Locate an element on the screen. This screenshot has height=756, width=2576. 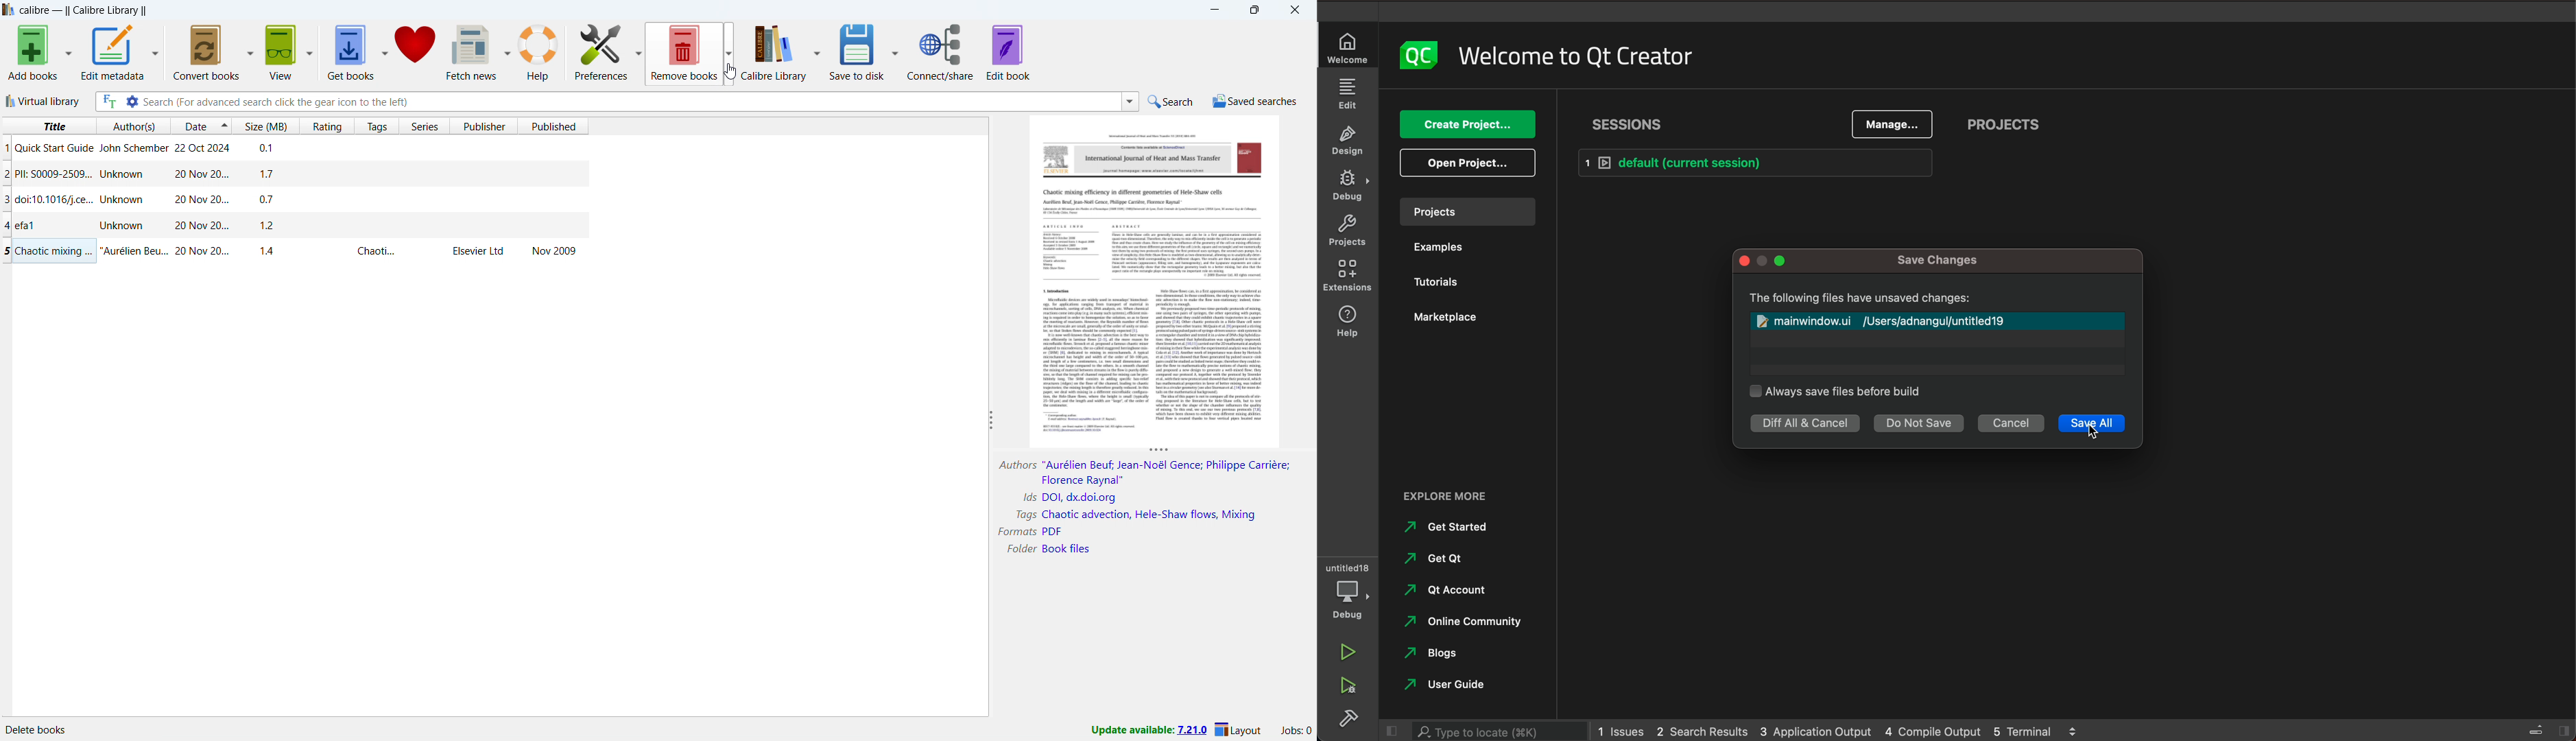
cursor is located at coordinates (730, 71).